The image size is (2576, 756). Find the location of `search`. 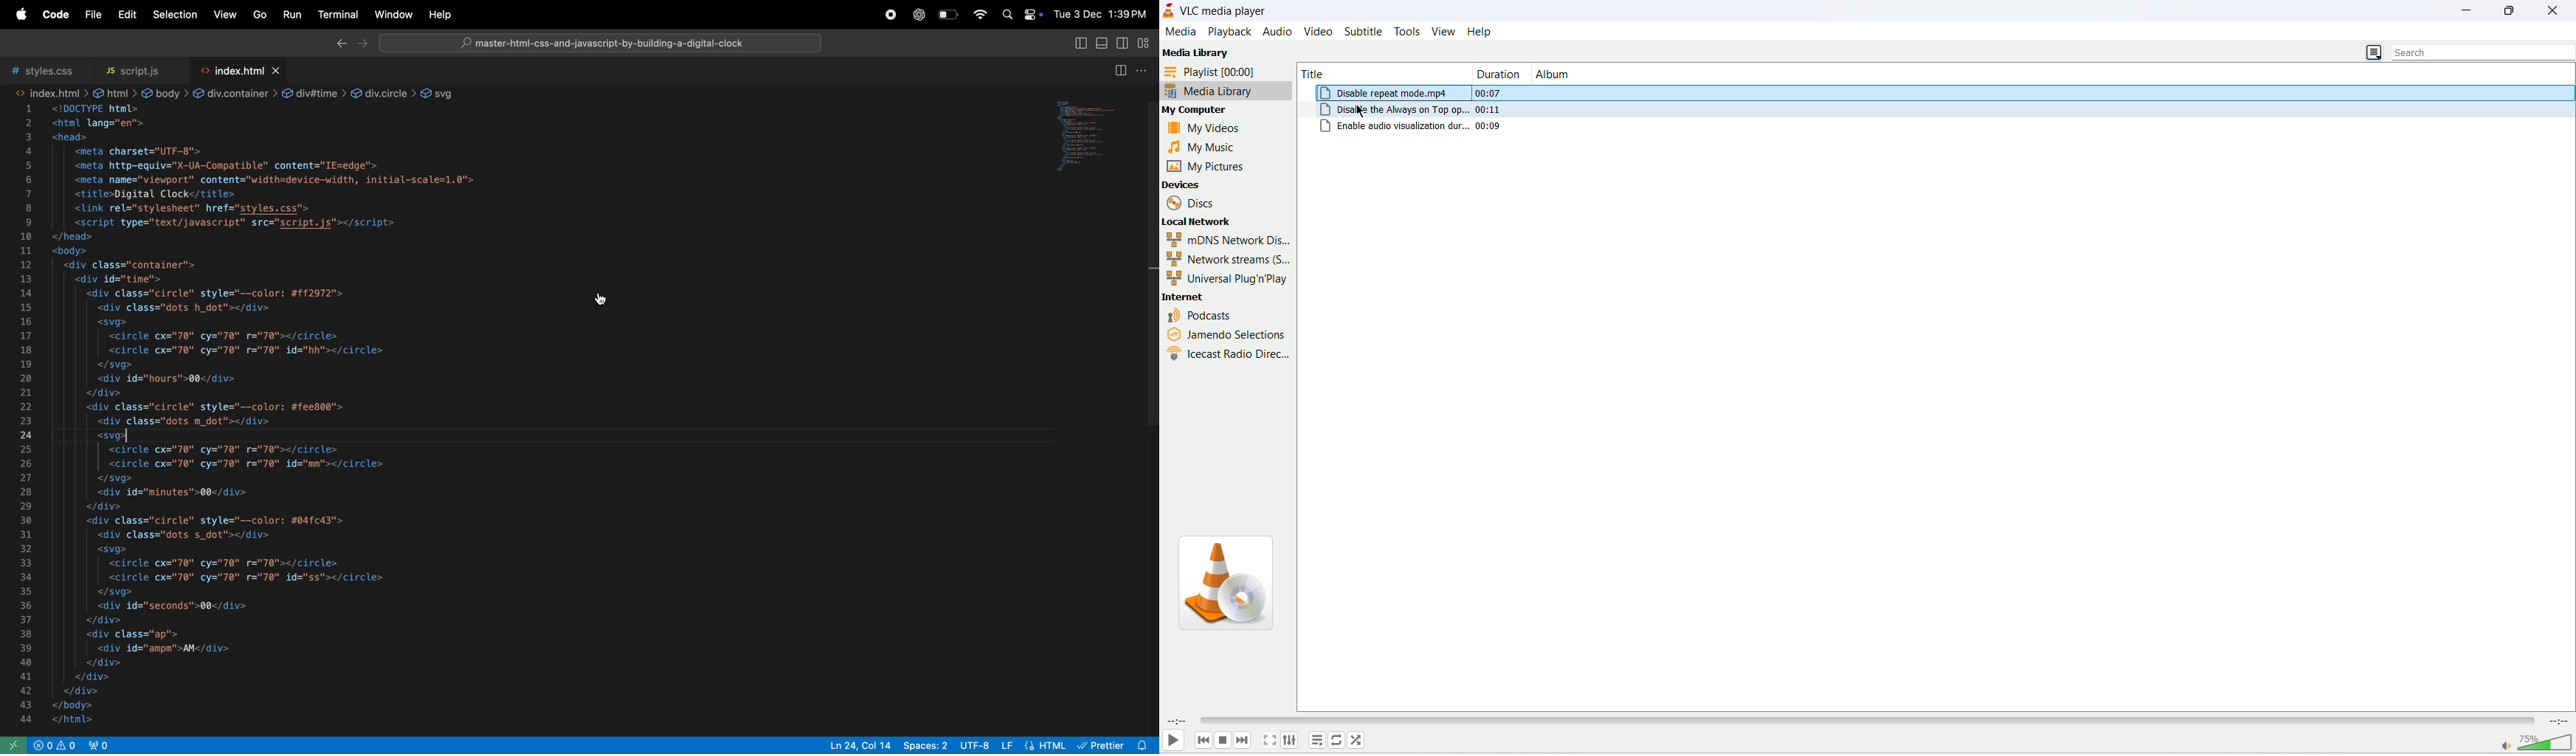

search is located at coordinates (2485, 52).